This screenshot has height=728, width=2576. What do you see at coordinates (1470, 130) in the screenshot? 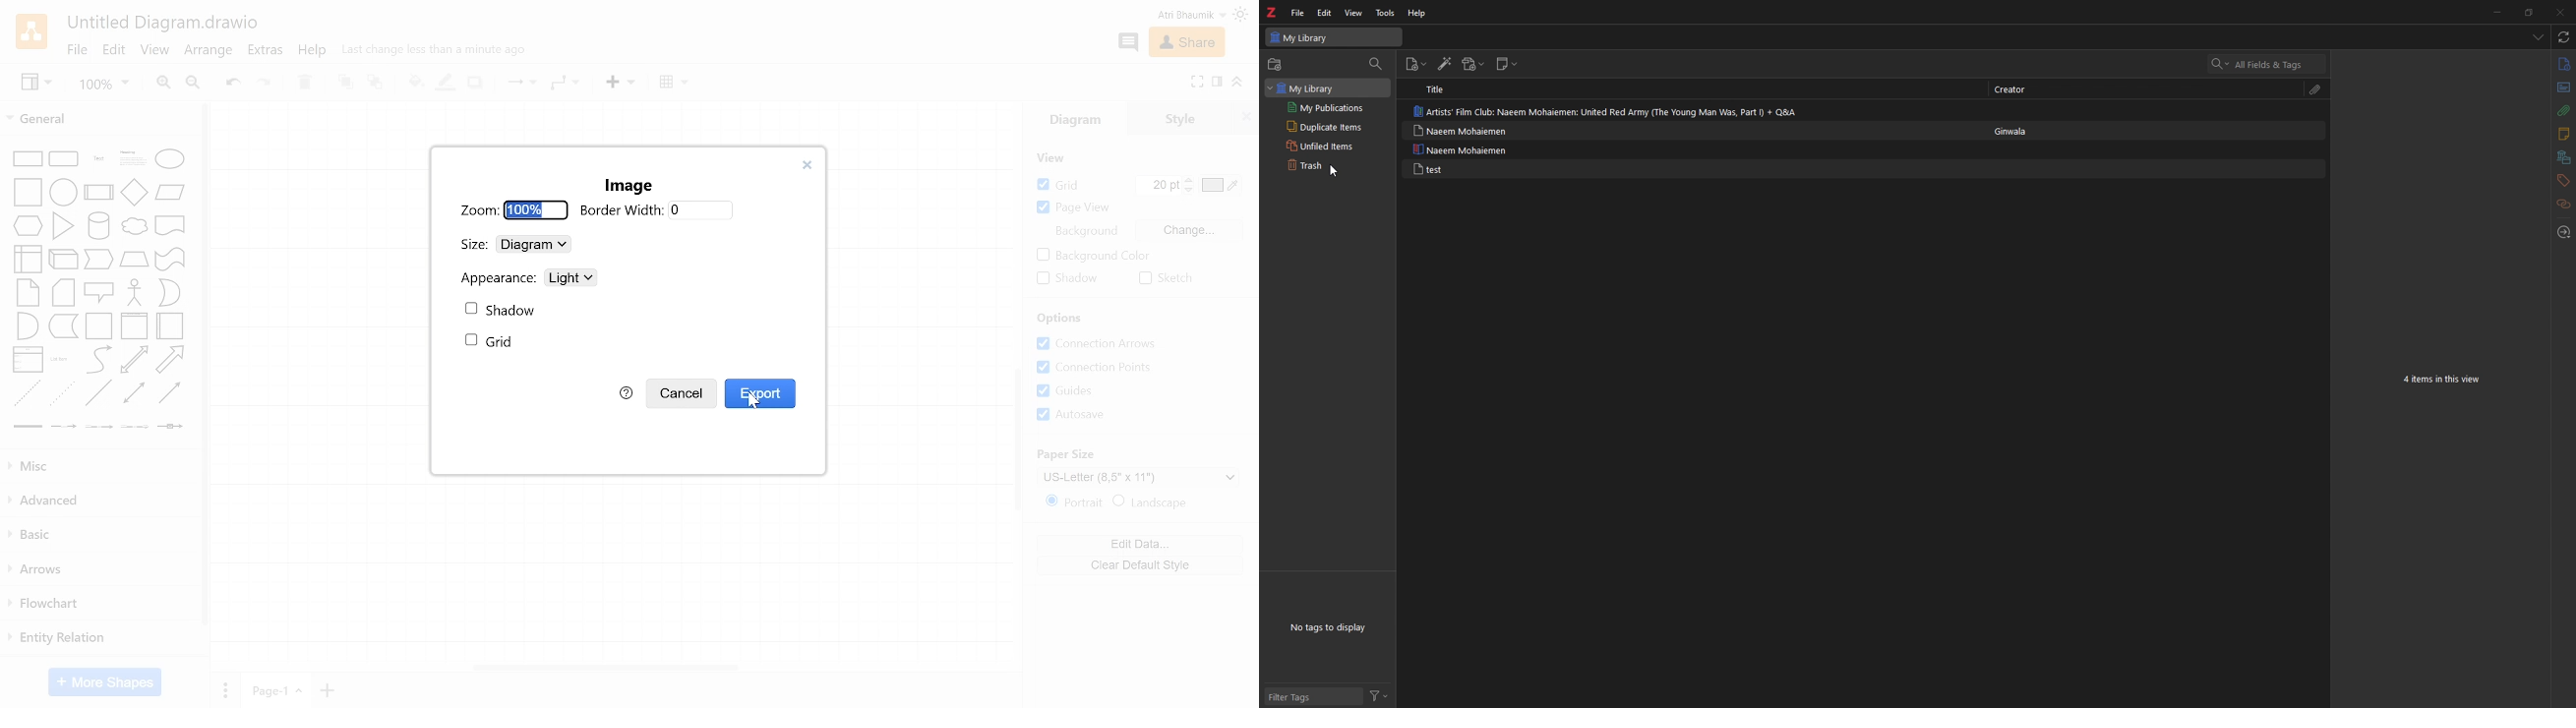
I see `note` at bounding box center [1470, 130].